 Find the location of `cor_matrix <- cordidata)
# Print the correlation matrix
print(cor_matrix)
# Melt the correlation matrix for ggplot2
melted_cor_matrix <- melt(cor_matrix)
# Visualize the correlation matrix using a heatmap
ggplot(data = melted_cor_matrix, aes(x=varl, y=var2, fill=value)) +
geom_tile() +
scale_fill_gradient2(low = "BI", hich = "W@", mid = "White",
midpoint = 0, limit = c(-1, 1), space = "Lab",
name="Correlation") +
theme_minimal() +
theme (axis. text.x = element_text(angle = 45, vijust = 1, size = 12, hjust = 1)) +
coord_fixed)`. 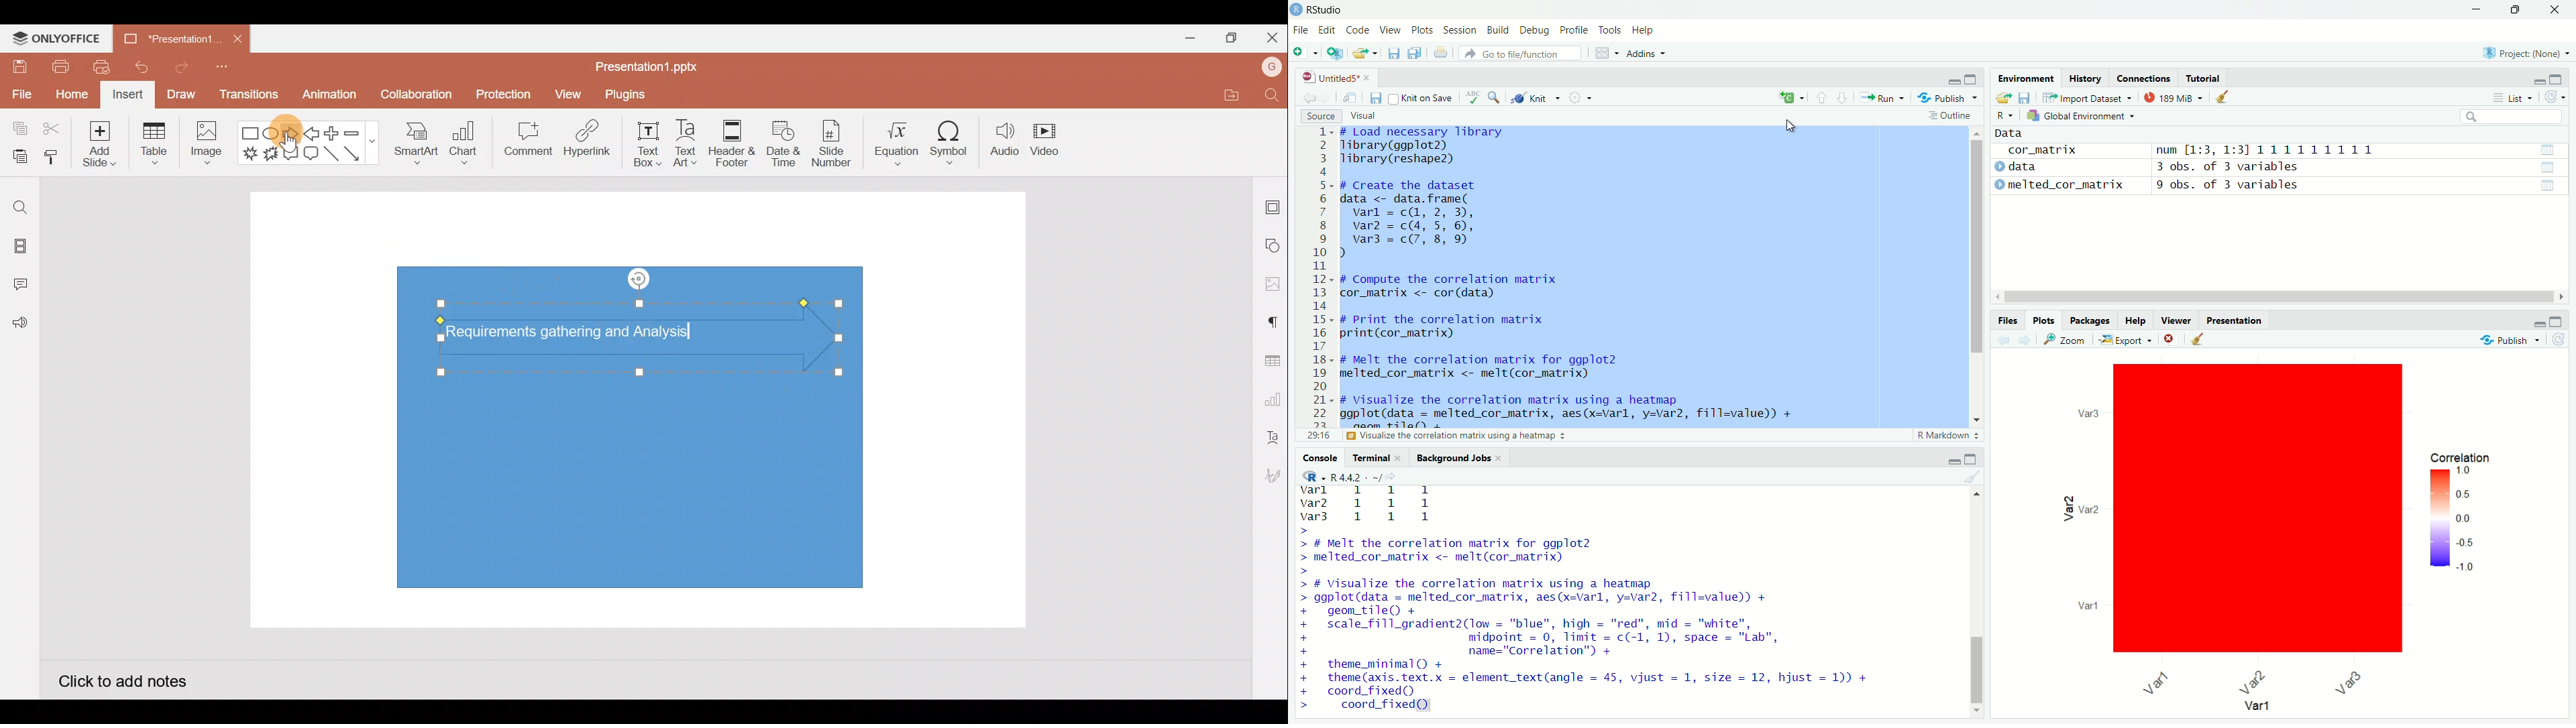

cor_matrix <- cordidata)
# Print the correlation matrix
print(cor_matrix)
# Melt the correlation matrix for ggplot2
melted_cor_matrix <- melt(cor_matrix)
# Visualize the correlation matrix using a heatmap
ggplot(data = melted_cor_matrix, aes(x=varl, y=var2, fill=value)) +
geom_tile() +
scale_fill_gradient2(low = "BI", hich = "W@", mid = "White",
midpoint = 0, limit = c(-1, 1), space = "Lab",
name="Correlation") +
theme_minimal() +
theme (axis. text.x = element_text(angle = 45, vijust = 1, size = 12, hjust = 1)) +
coord_fixed) is located at coordinates (1615, 601).